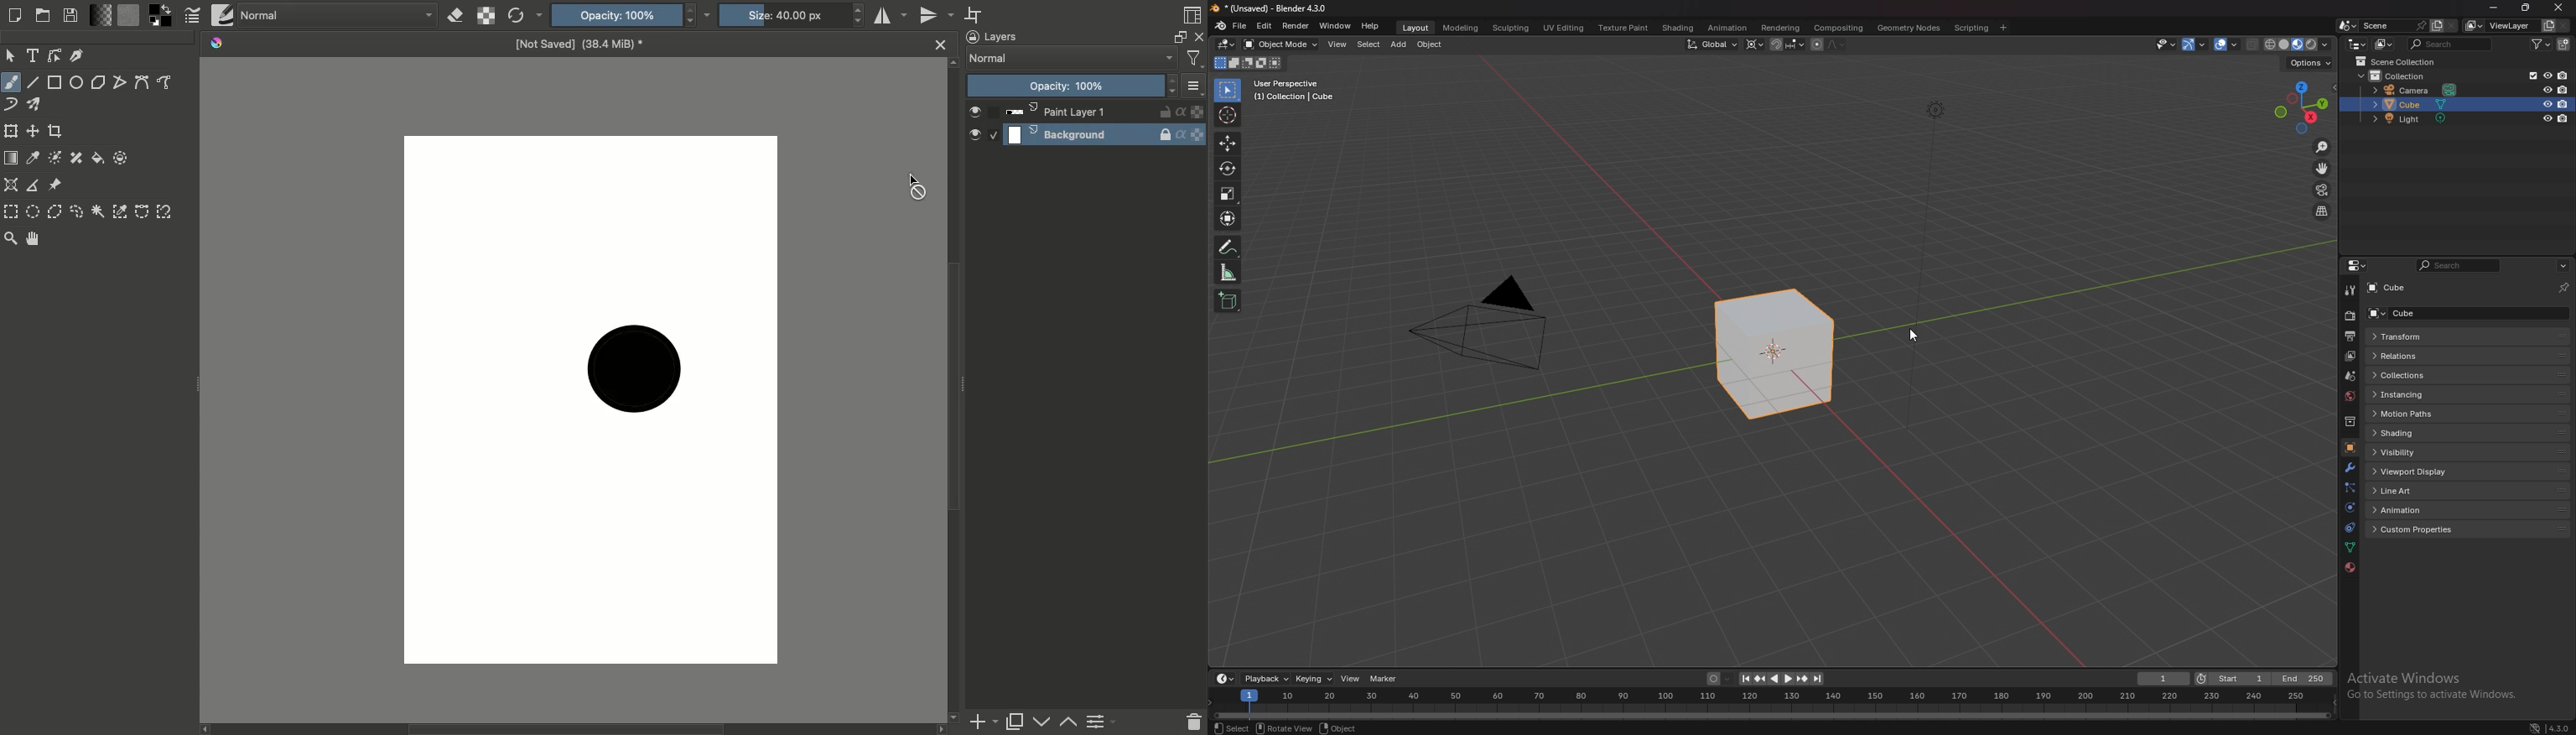 The width and height of the screenshot is (2576, 756). What do you see at coordinates (458, 15) in the screenshot?
I see `Erase` at bounding box center [458, 15].